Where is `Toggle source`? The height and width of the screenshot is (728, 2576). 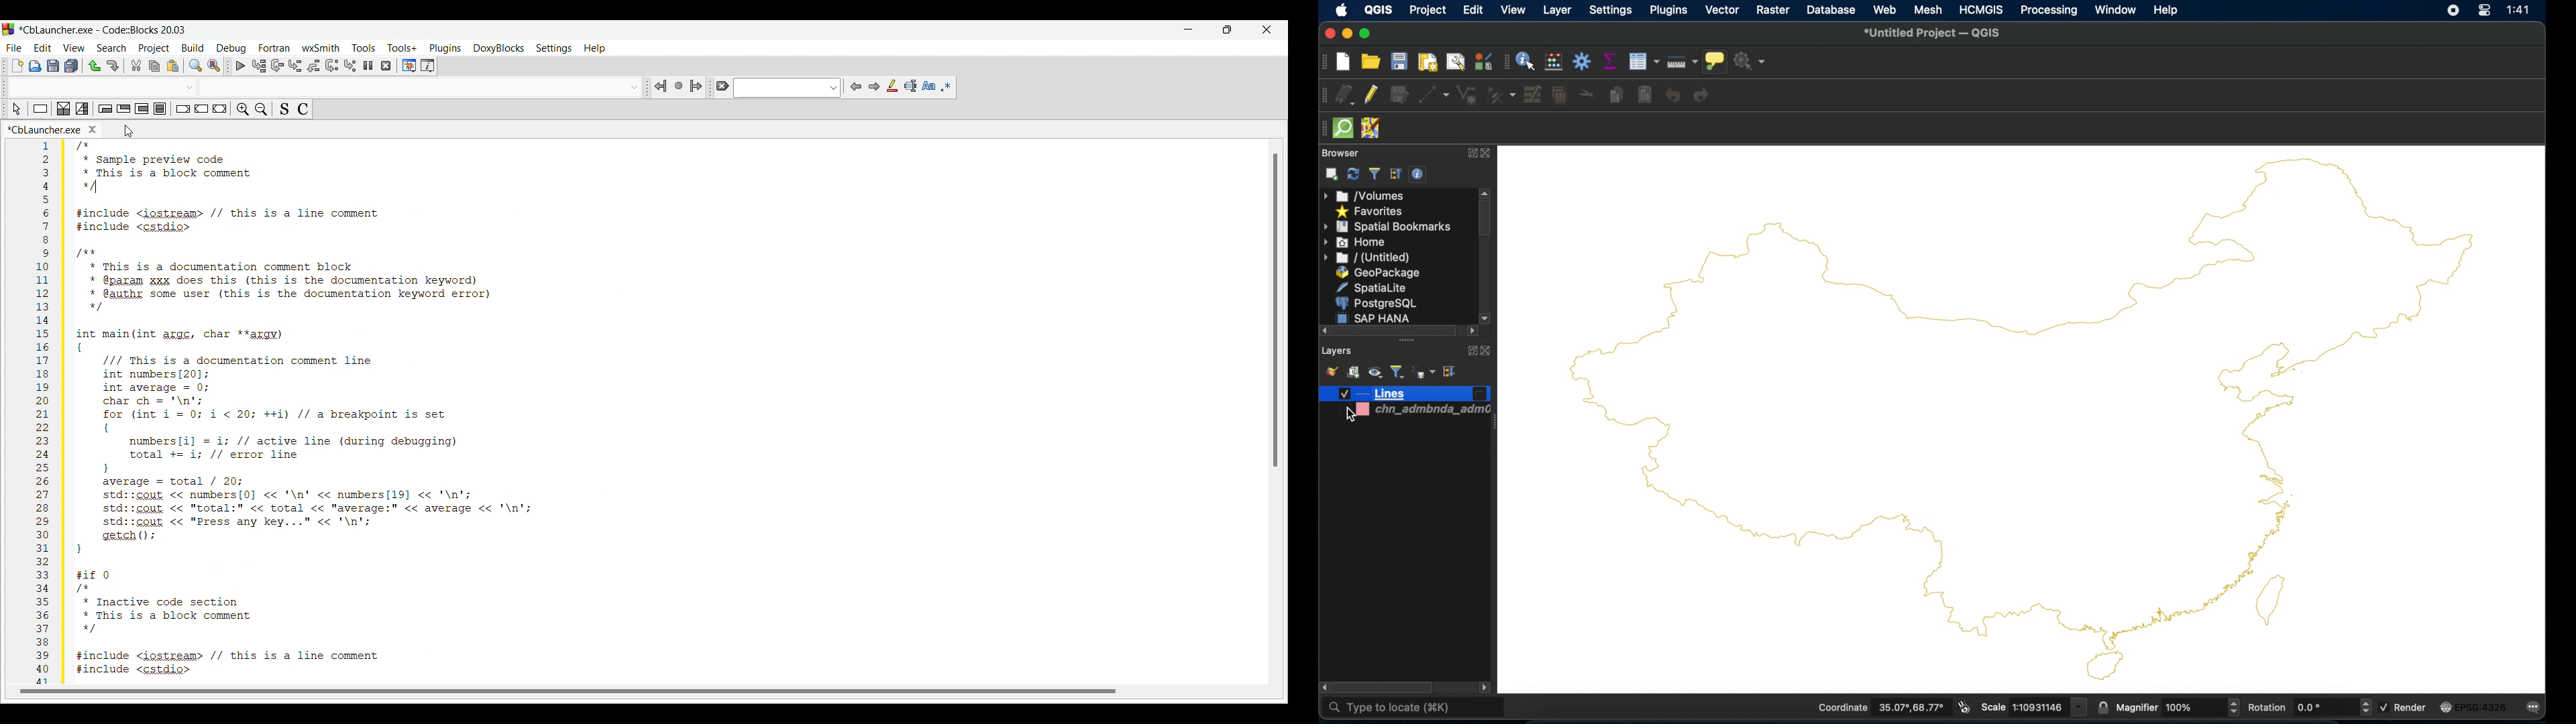 Toggle source is located at coordinates (284, 109).